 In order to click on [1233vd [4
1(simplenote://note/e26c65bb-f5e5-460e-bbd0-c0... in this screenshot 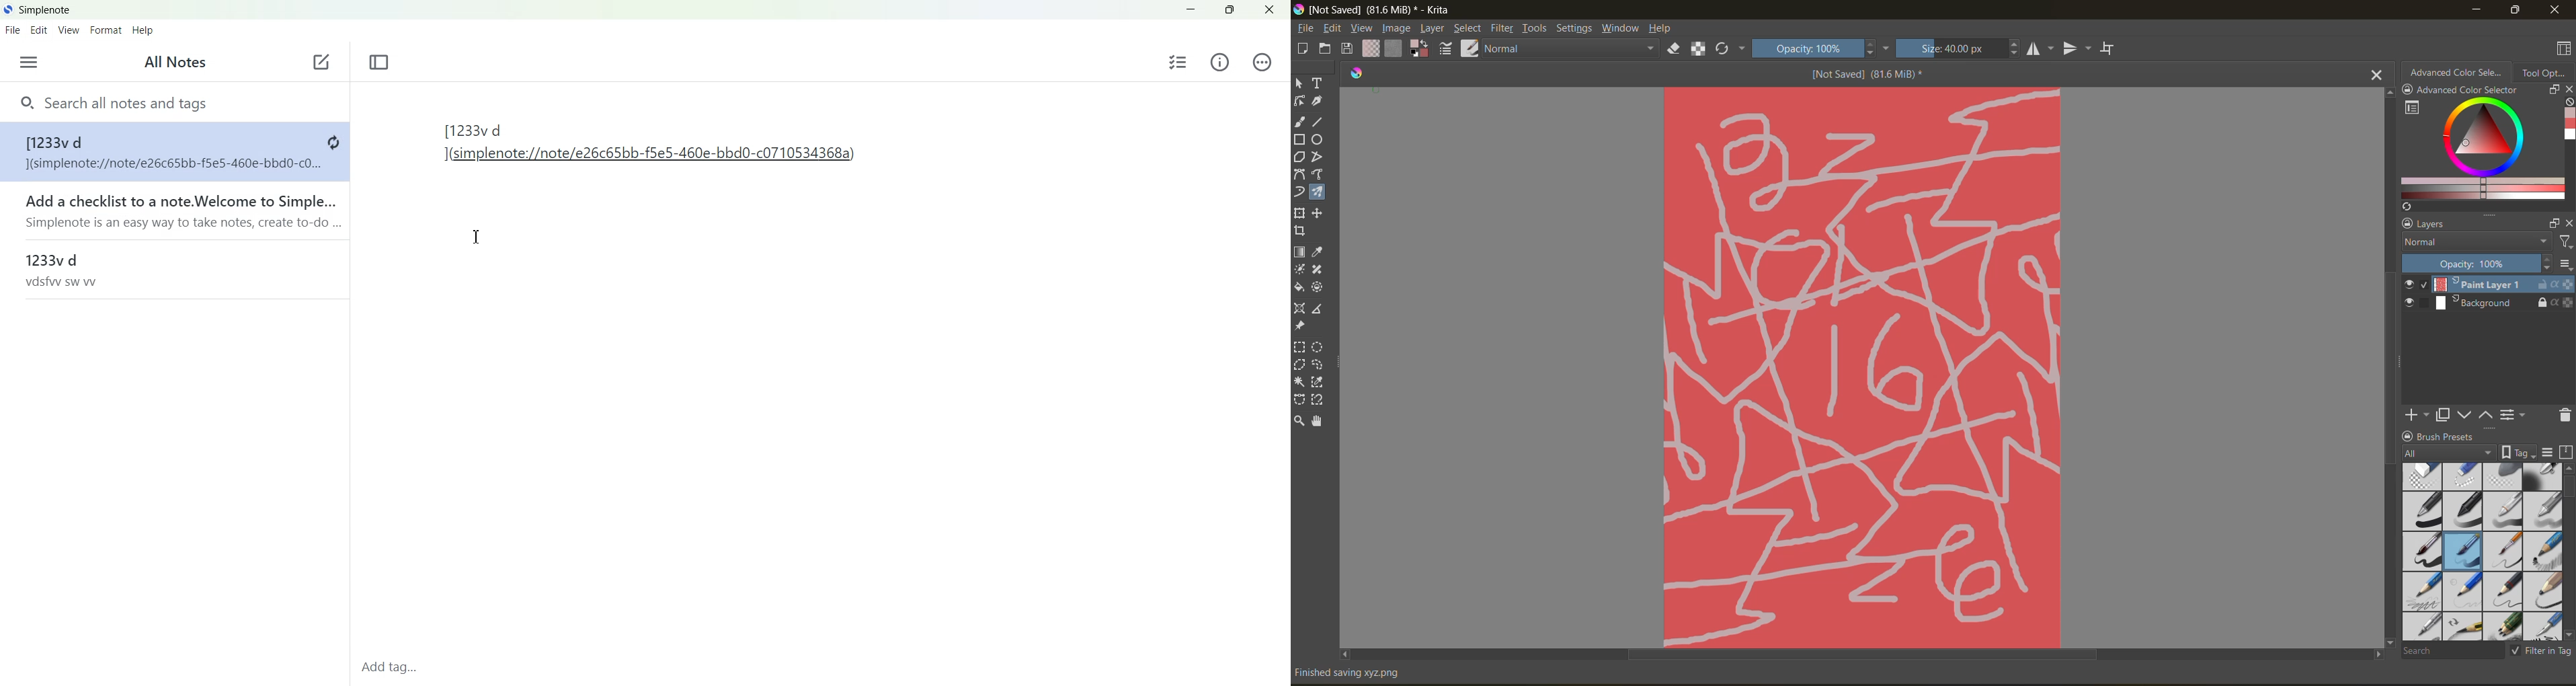, I will do `click(173, 153)`.